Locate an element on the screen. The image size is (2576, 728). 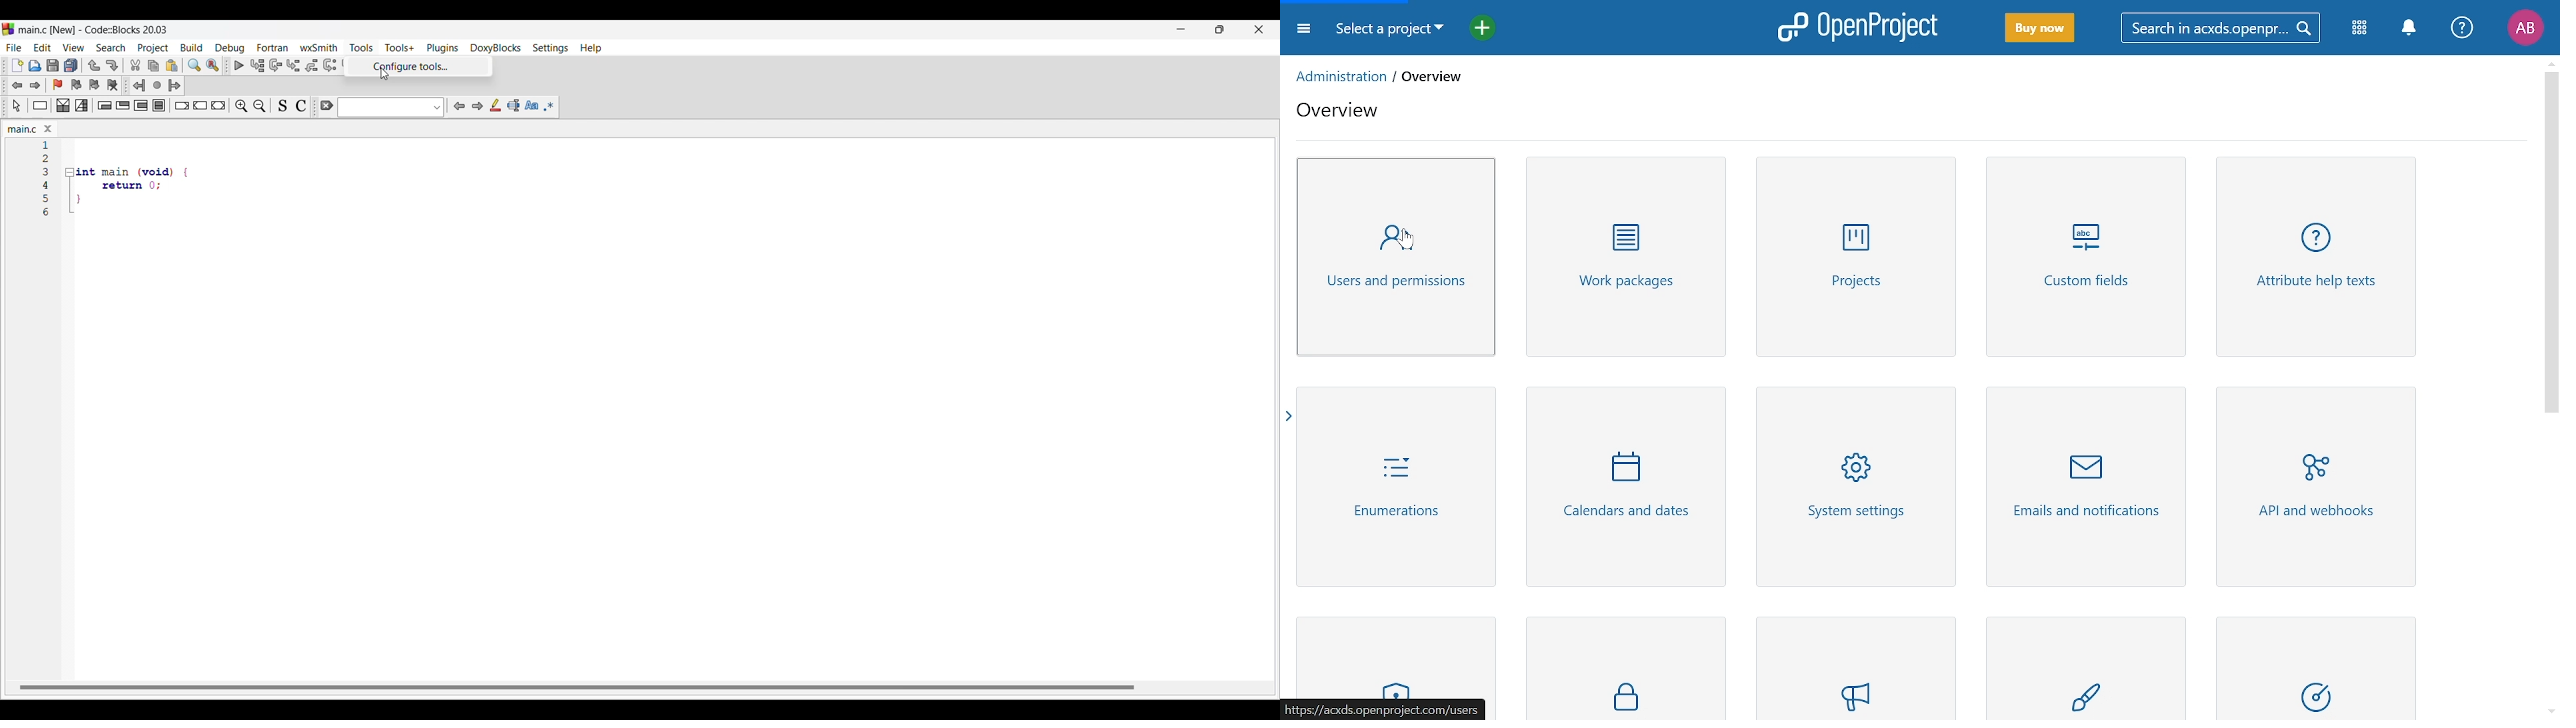
Break instruction is located at coordinates (182, 106).